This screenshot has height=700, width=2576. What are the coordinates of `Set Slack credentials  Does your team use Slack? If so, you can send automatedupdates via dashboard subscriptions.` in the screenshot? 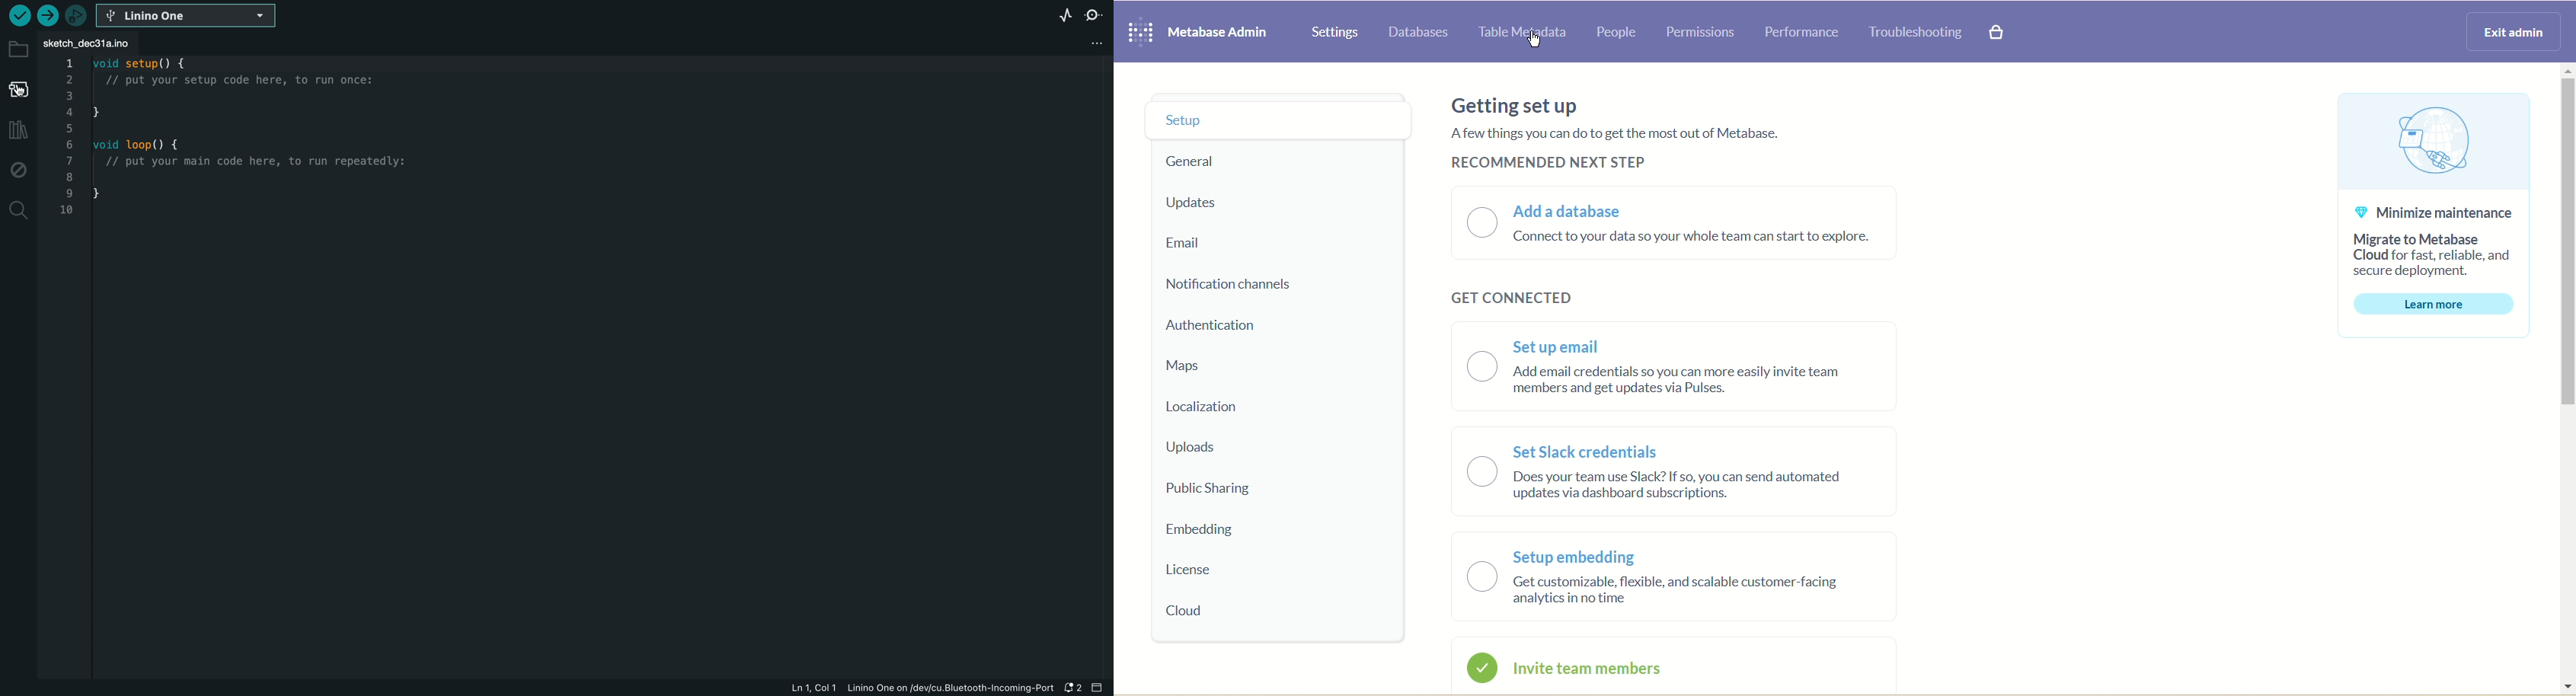 It's located at (1676, 473).